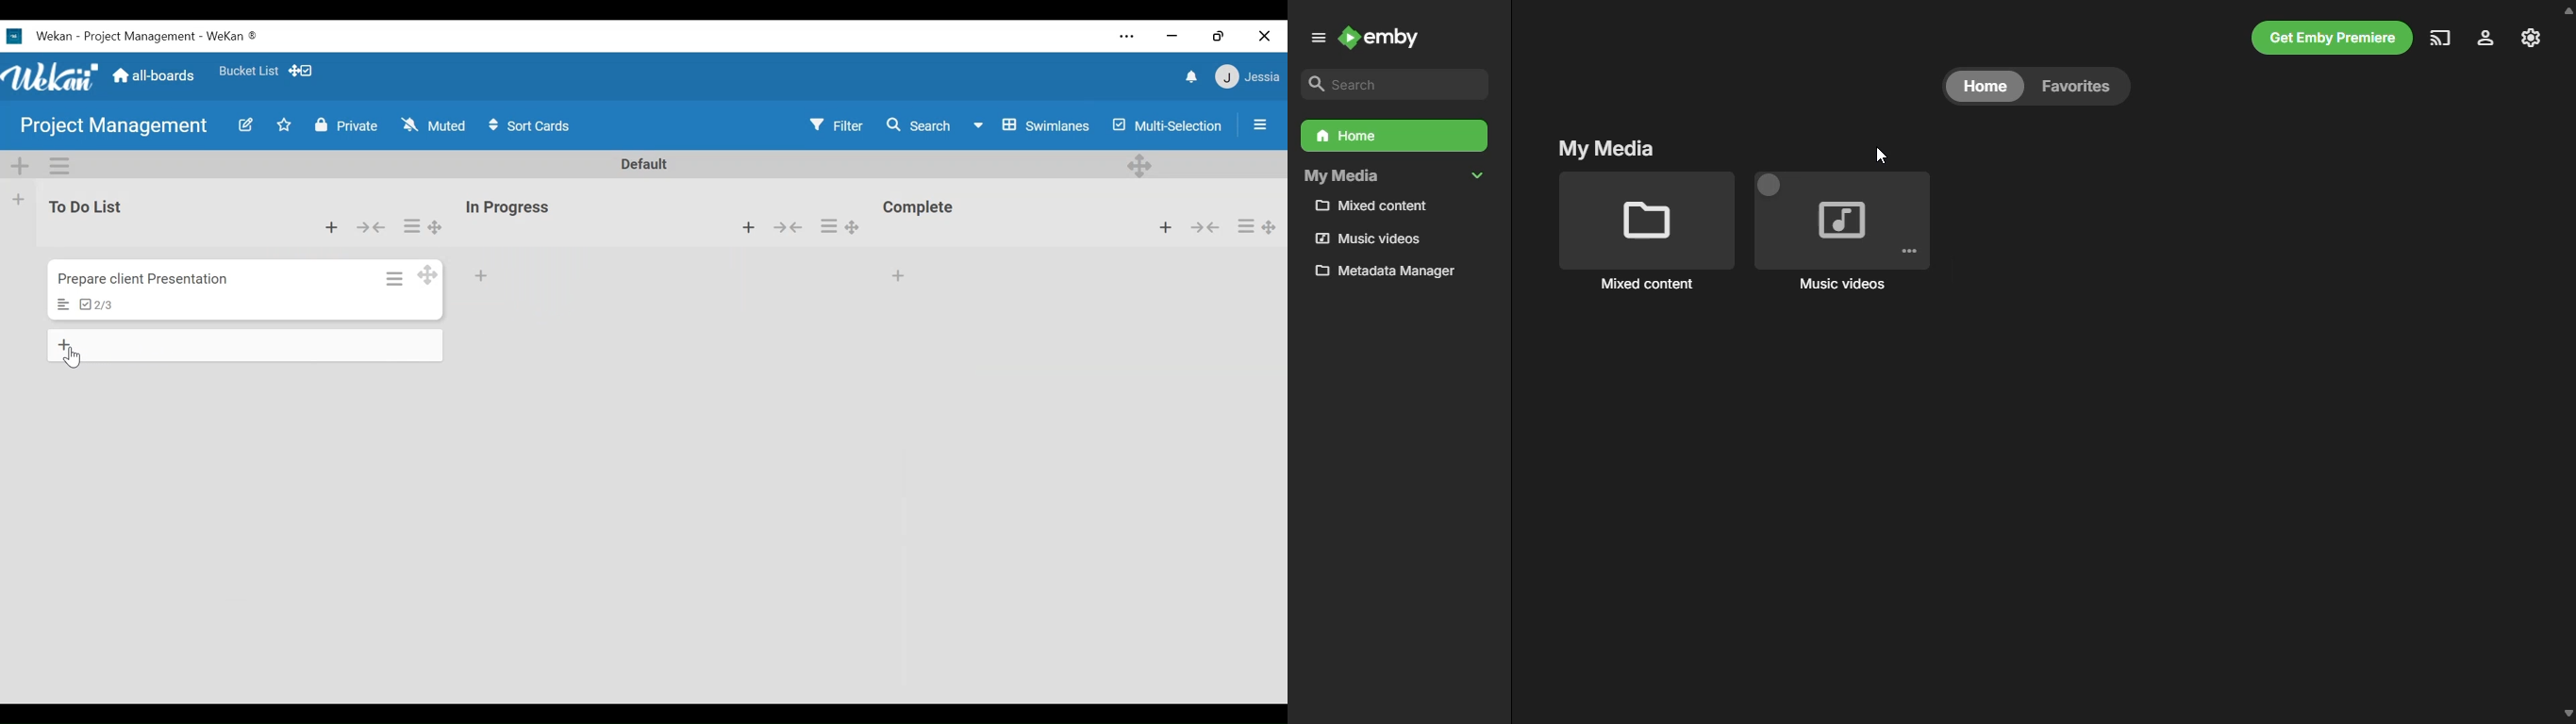  What do you see at coordinates (747, 228) in the screenshot?
I see `Add card to top of the list` at bounding box center [747, 228].